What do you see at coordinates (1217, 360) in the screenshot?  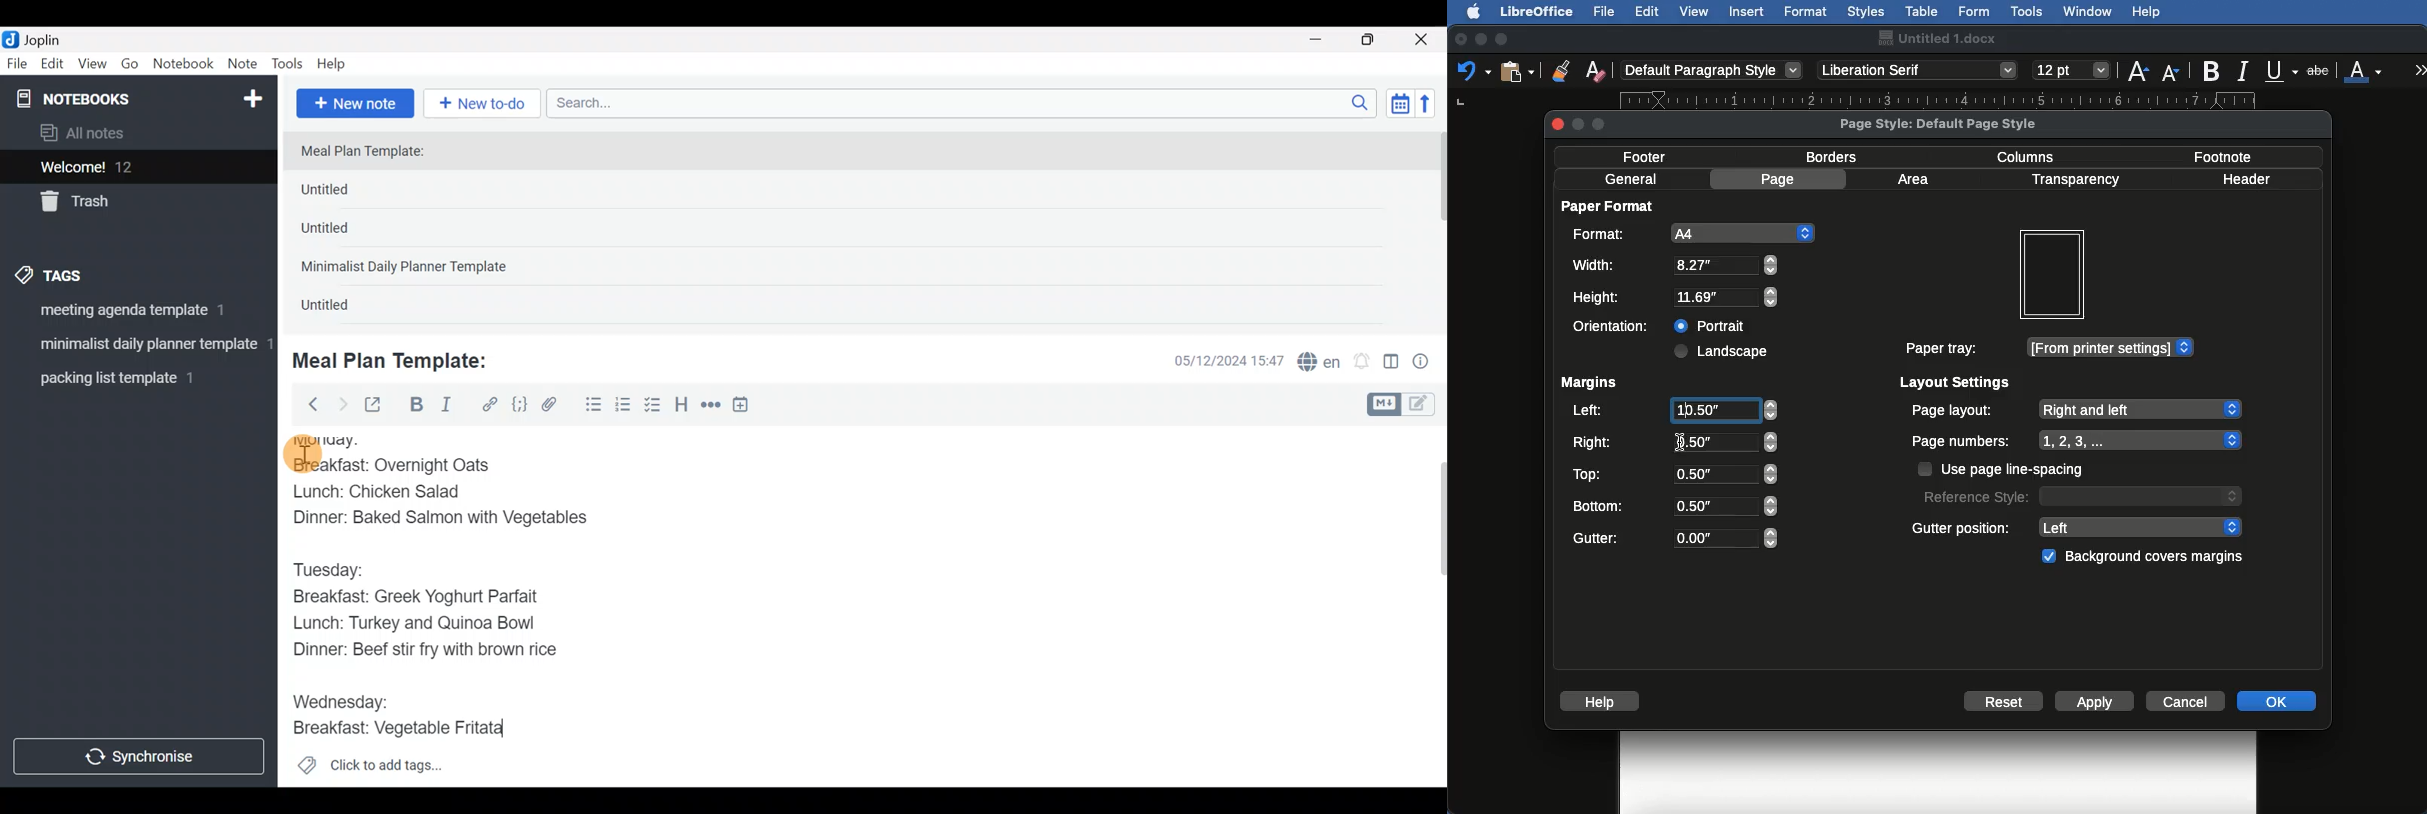 I see `Date & time` at bounding box center [1217, 360].